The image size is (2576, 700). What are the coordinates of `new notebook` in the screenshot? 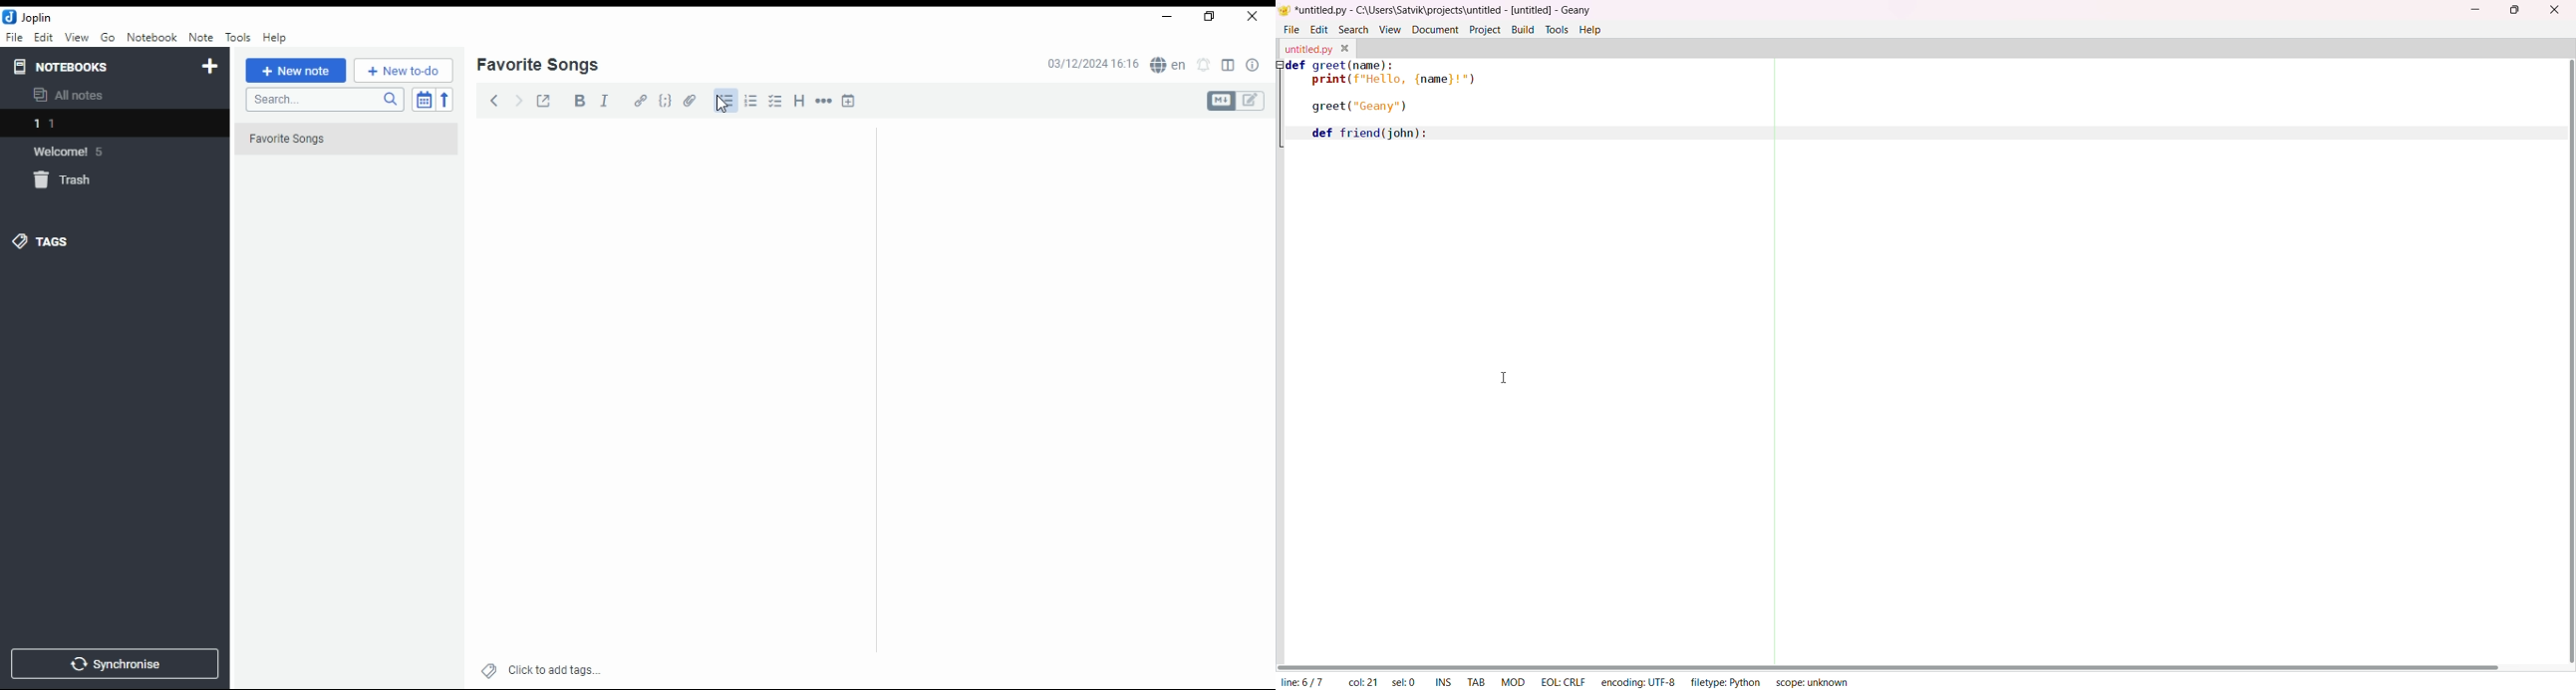 It's located at (210, 67).